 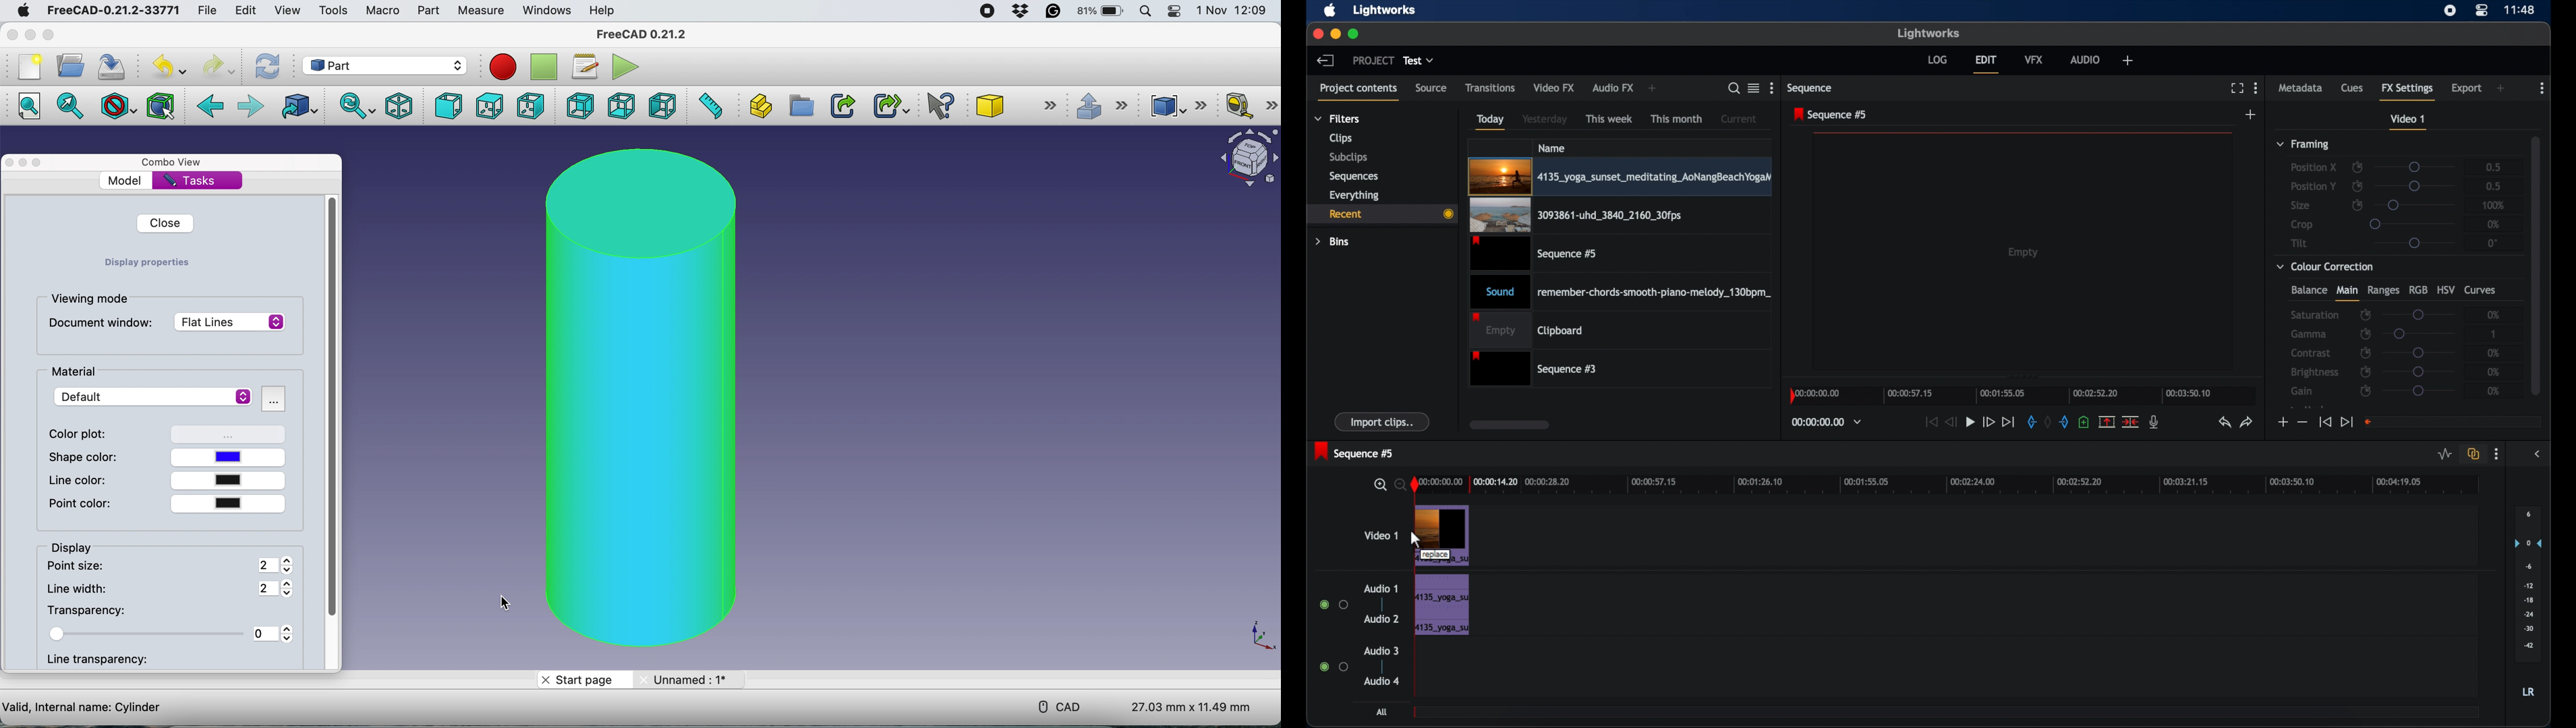 What do you see at coordinates (105, 661) in the screenshot?
I see `line transparency` at bounding box center [105, 661].